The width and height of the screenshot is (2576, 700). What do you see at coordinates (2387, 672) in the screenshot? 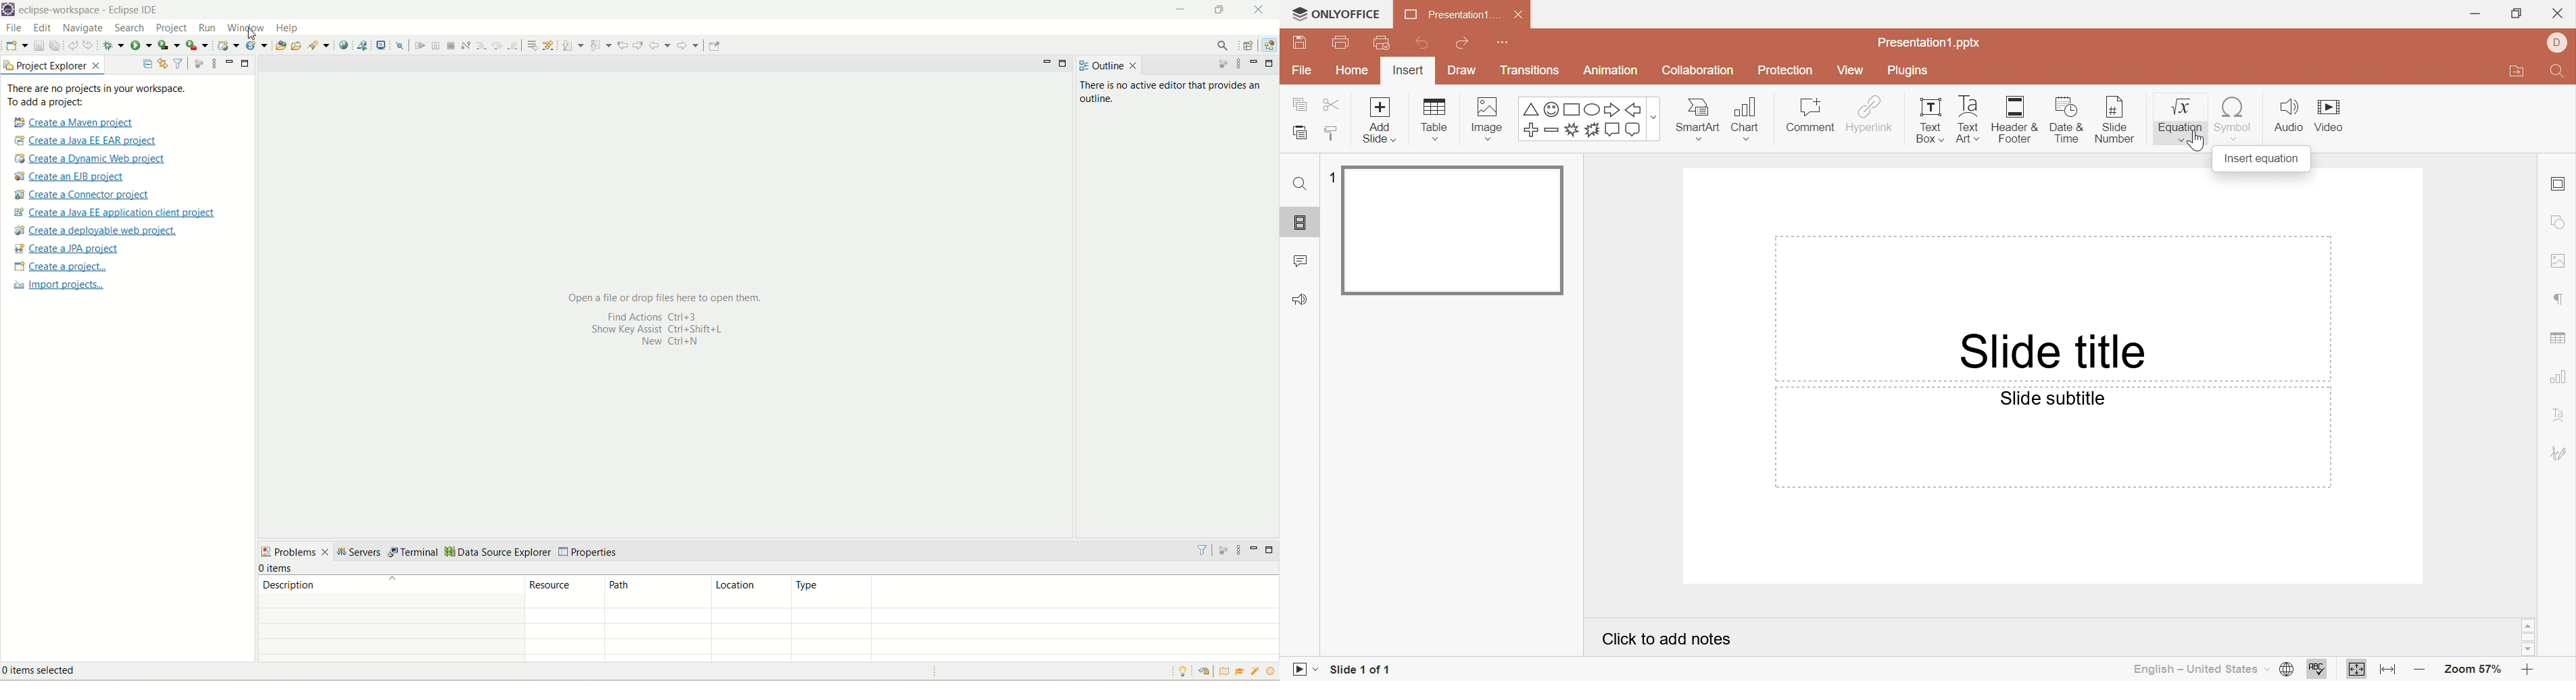
I see `Fit to width` at bounding box center [2387, 672].